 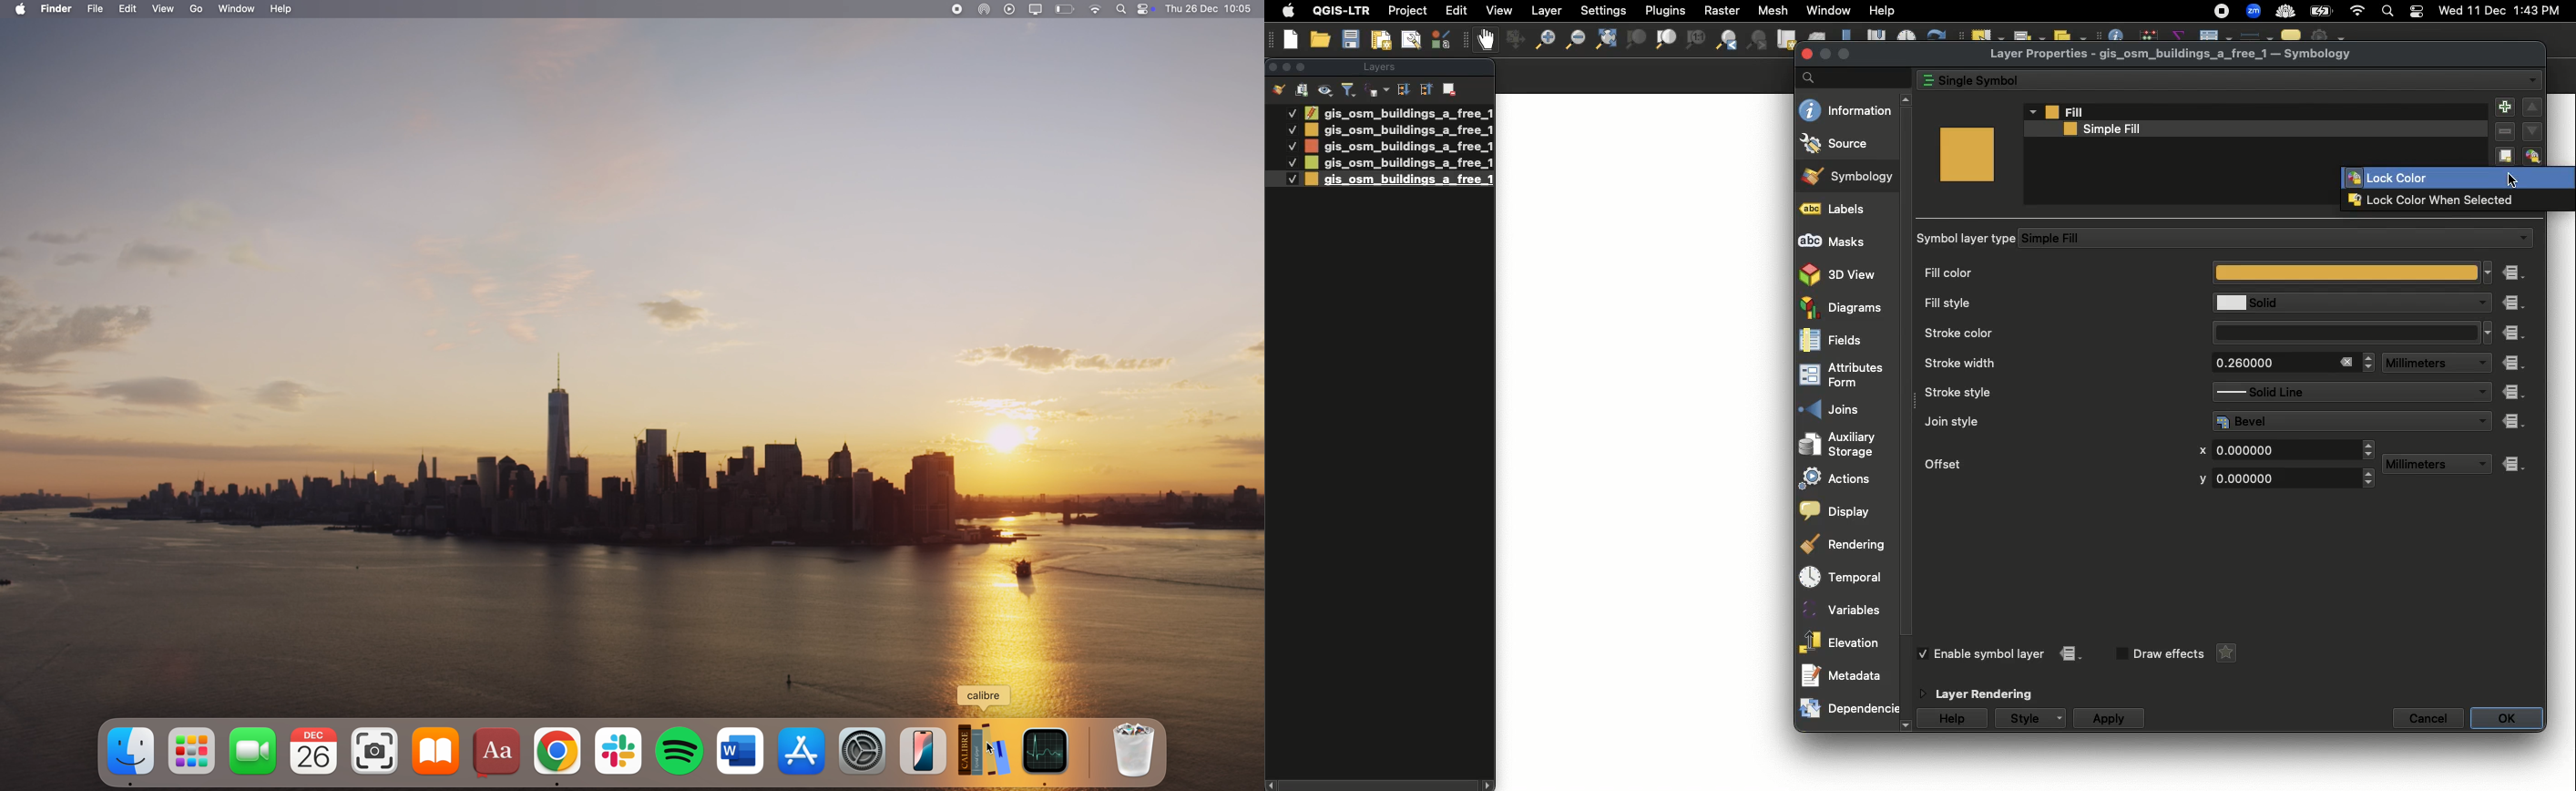 I want to click on Single symbol, so click(x=2210, y=78).